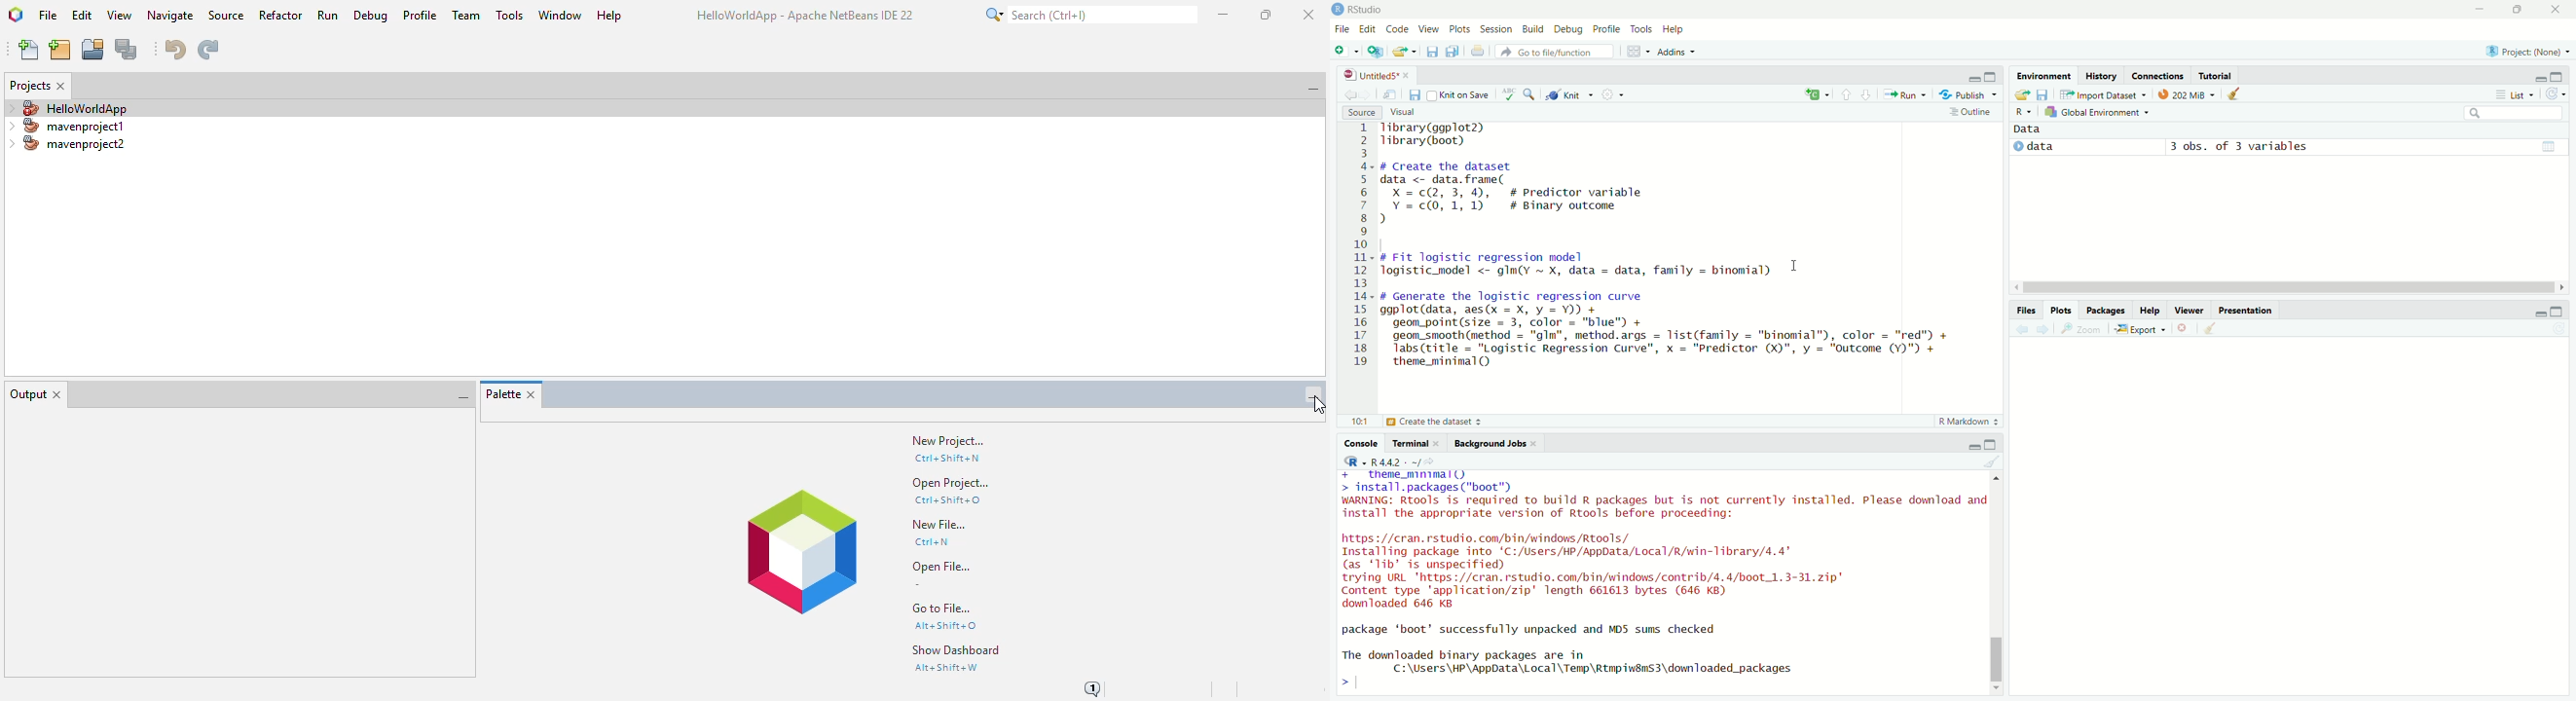 The image size is (2576, 728). What do you see at coordinates (1867, 95) in the screenshot?
I see `Go to next section/chunk` at bounding box center [1867, 95].